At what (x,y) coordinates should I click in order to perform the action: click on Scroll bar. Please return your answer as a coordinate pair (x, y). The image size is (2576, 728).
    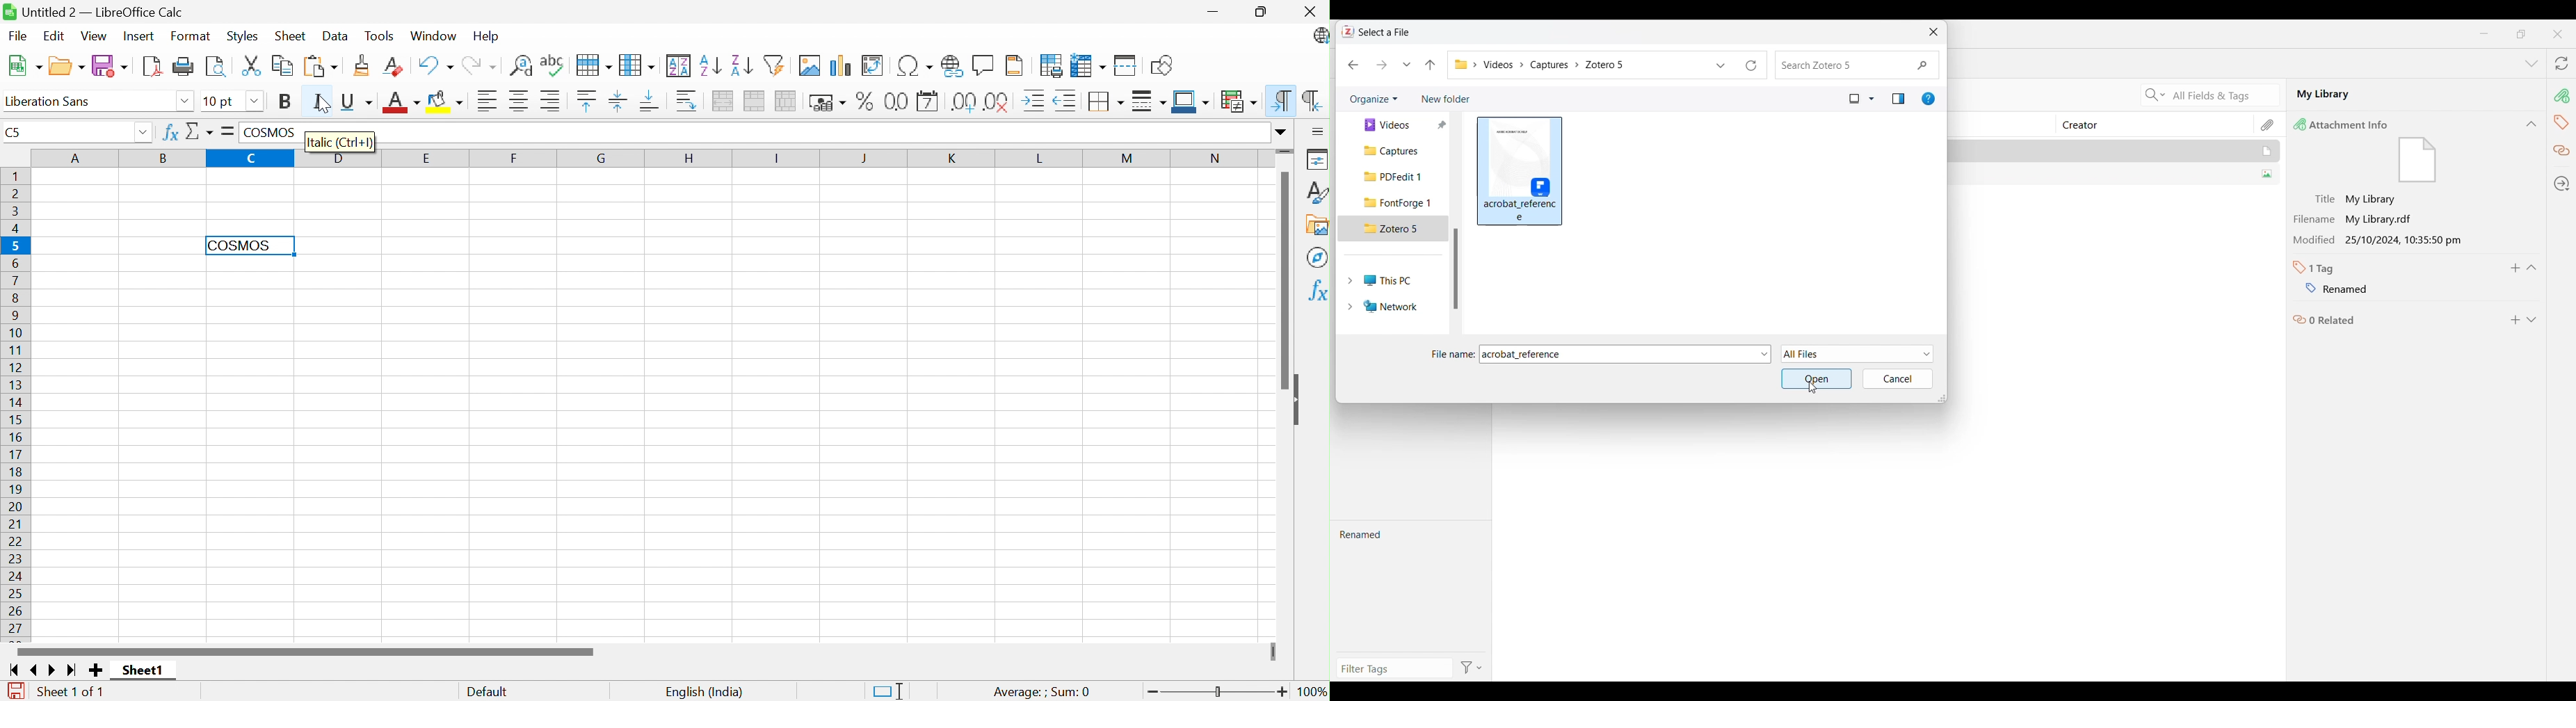
    Looking at the image, I should click on (305, 650).